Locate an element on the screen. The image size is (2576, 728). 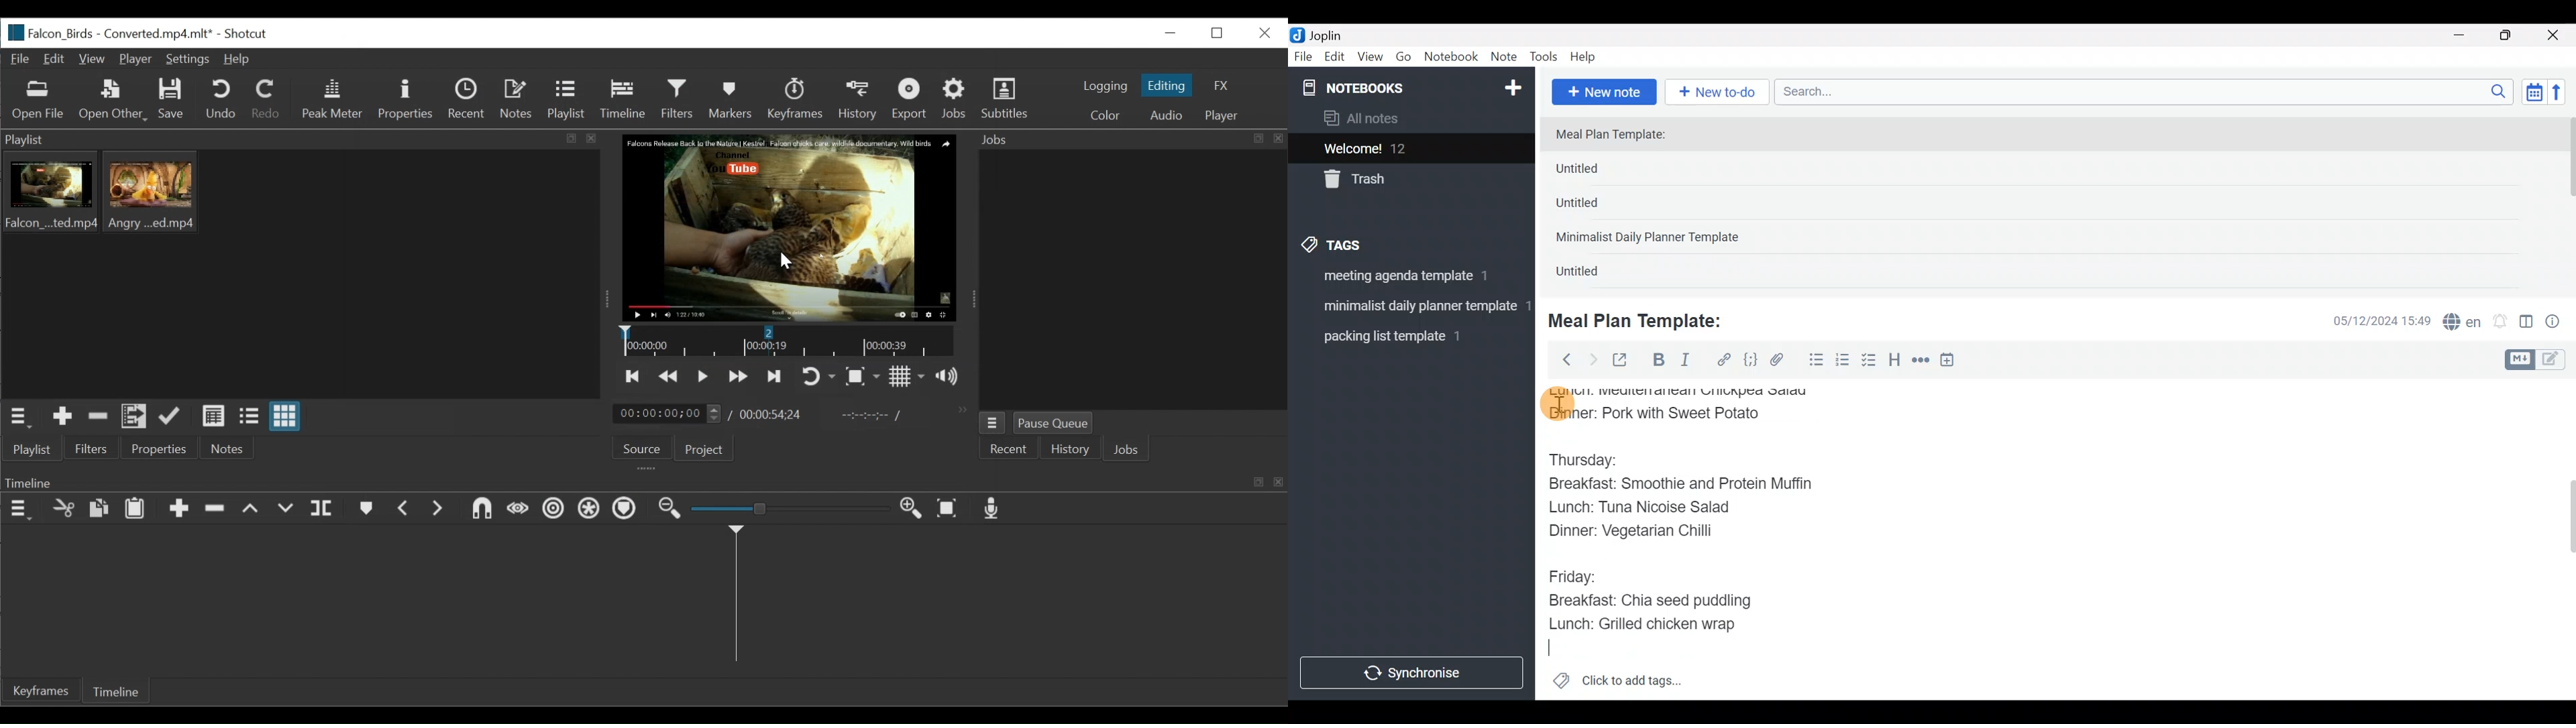
Reverse sort is located at coordinates (2563, 96).